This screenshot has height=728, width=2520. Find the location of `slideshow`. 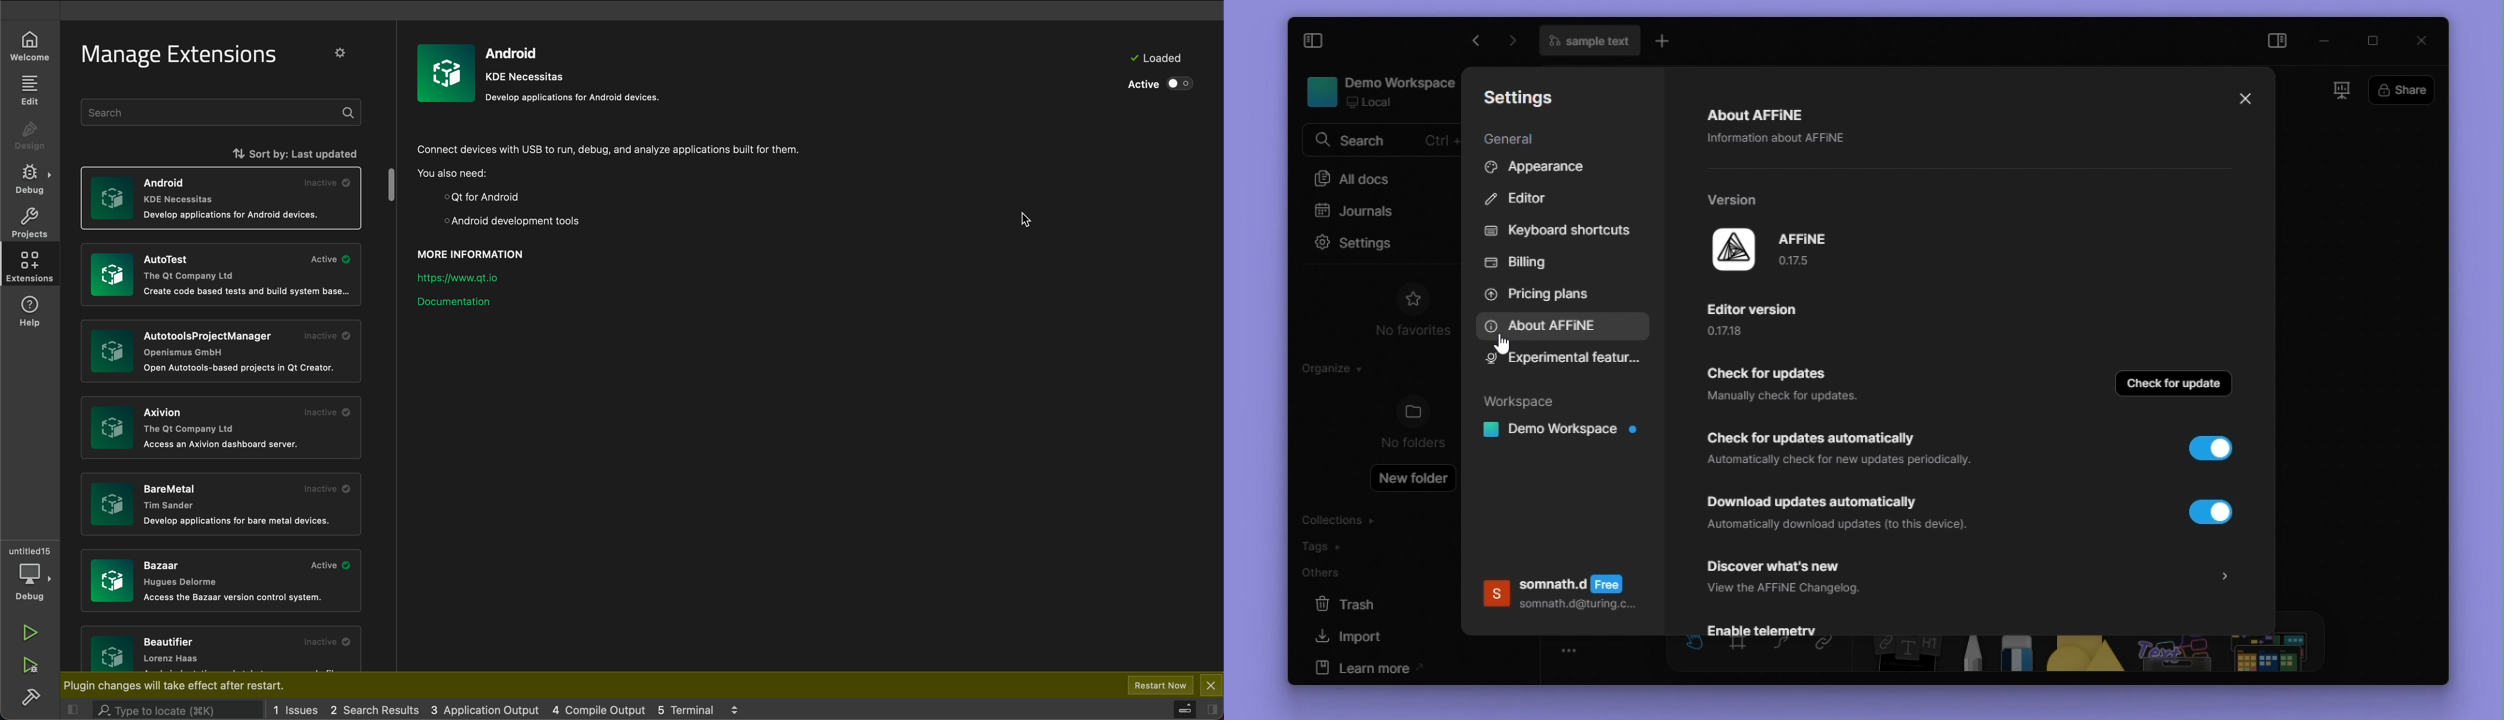

slideshow is located at coordinates (2335, 91).